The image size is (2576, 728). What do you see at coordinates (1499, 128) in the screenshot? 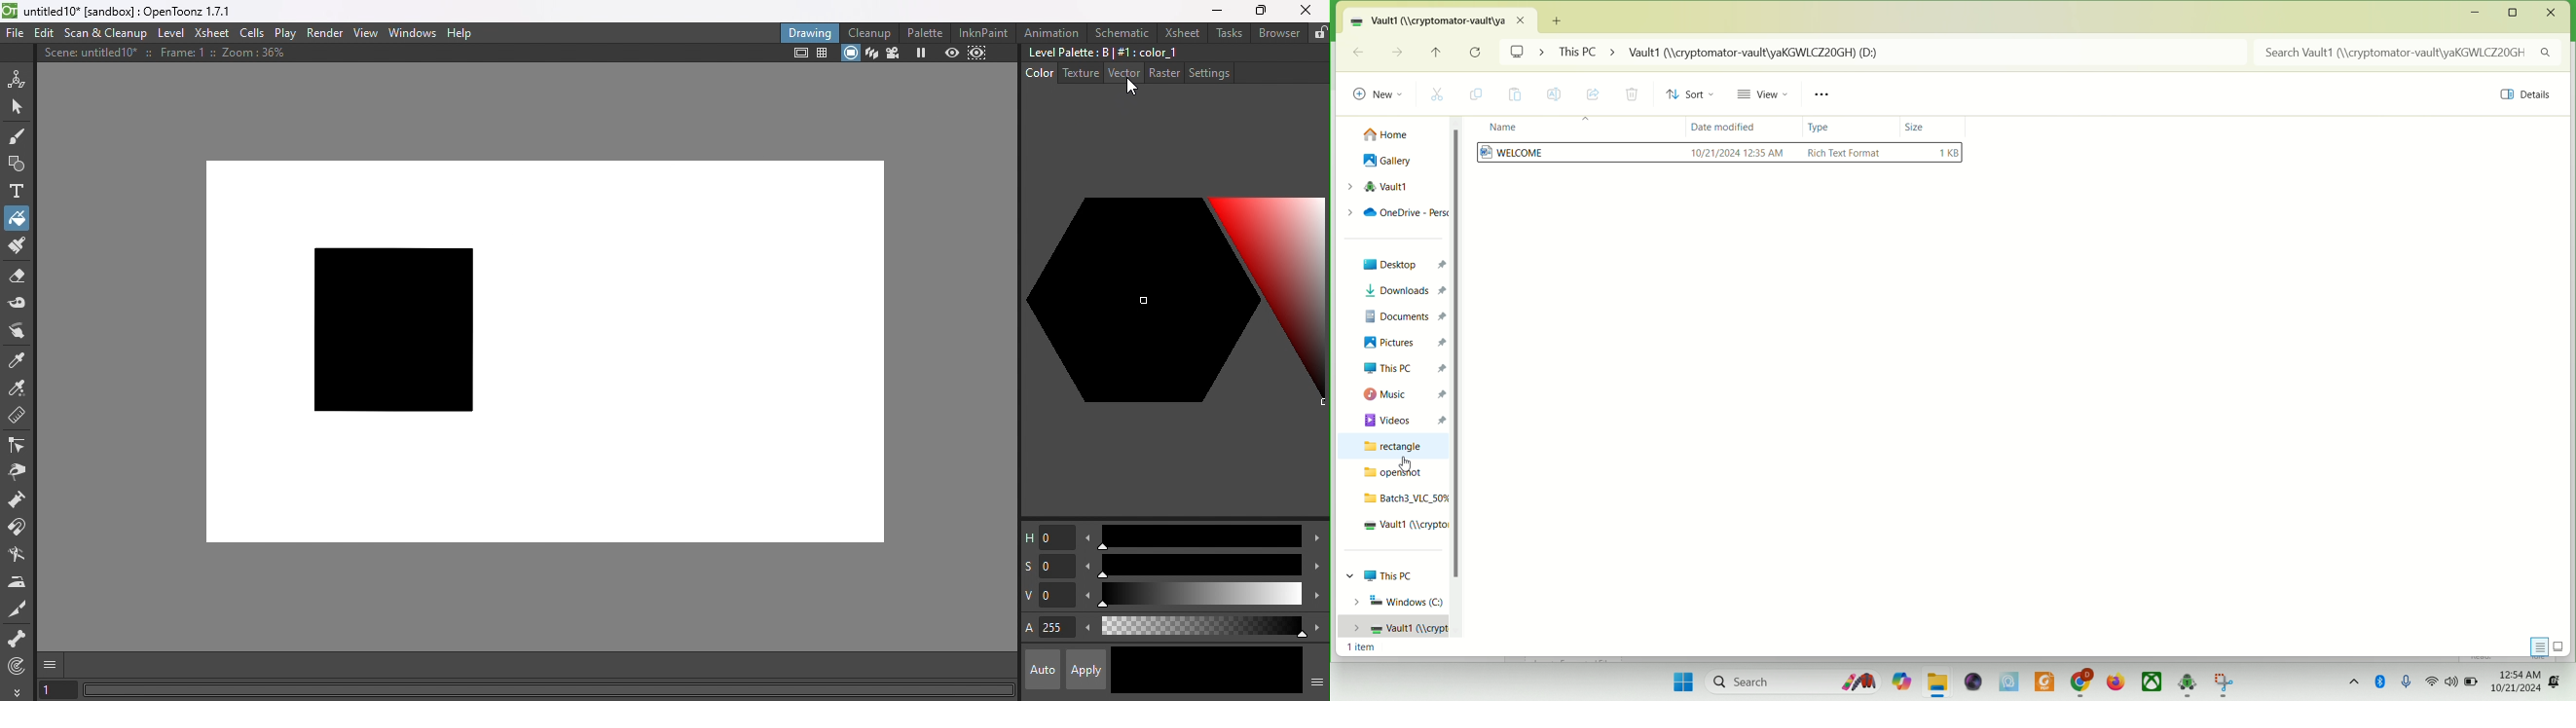
I see `name` at bounding box center [1499, 128].